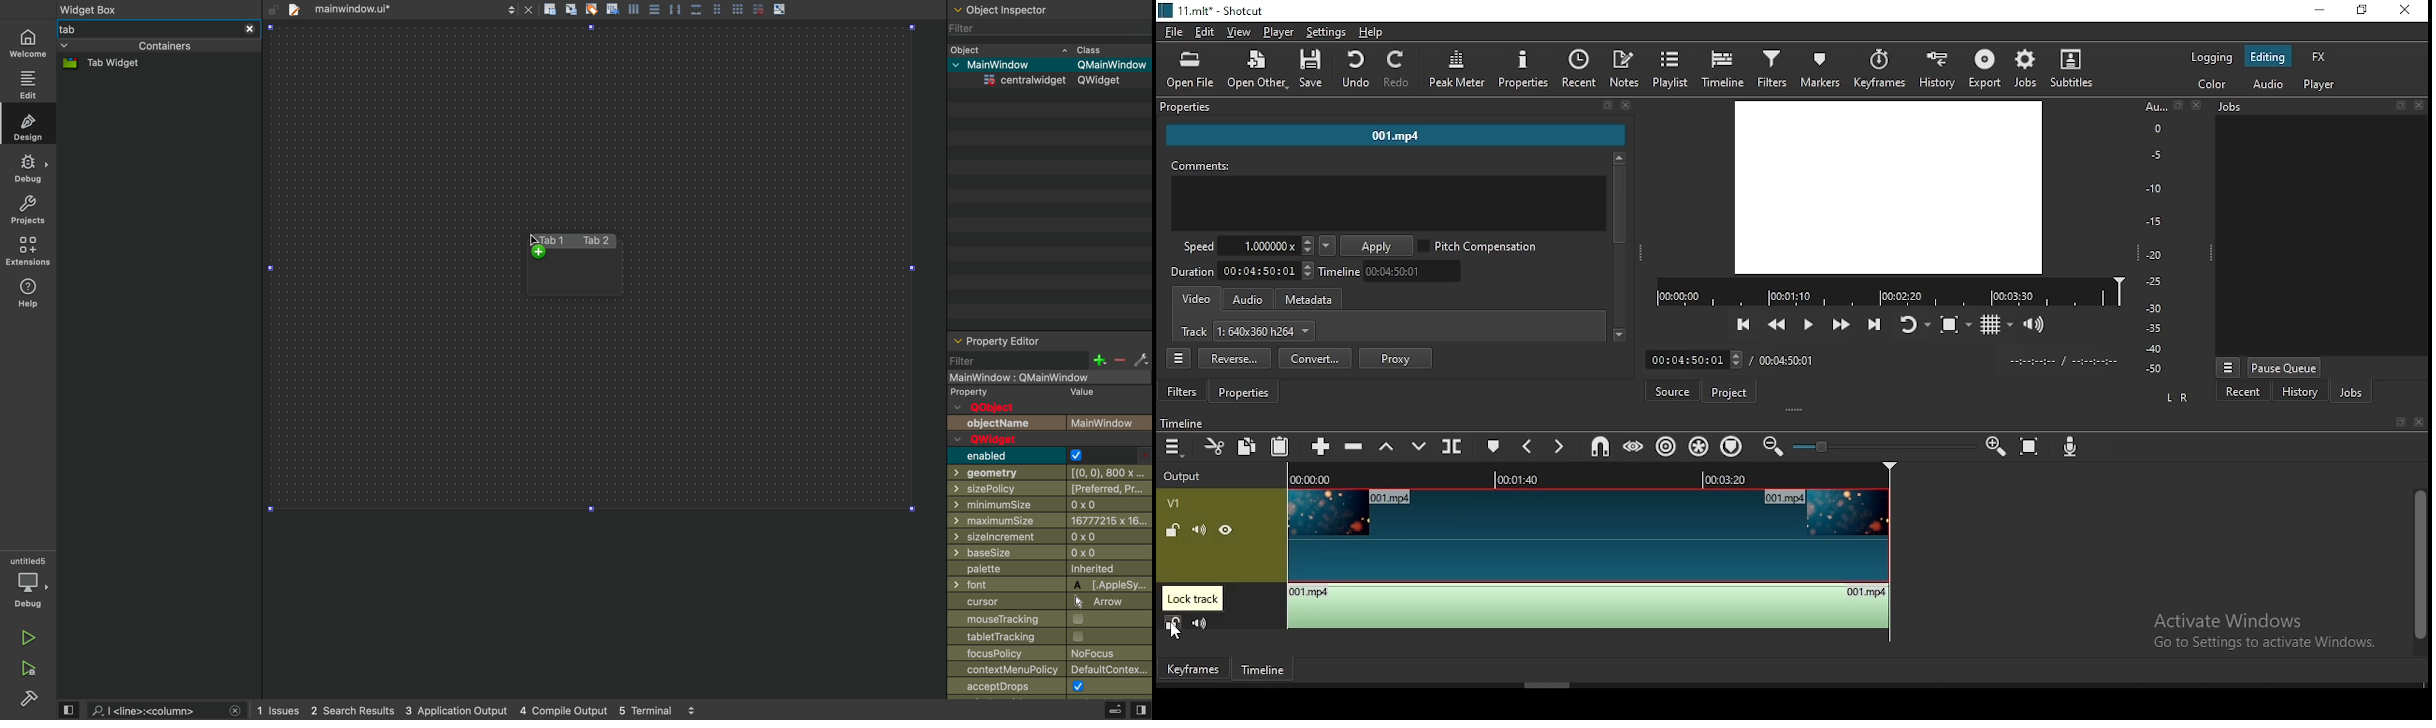 Image resolution: width=2436 pixels, height=728 pixels. What do you see at coordinates (1357, 70) in the screenshot?
I see `undo` at bounding box center [1357, 70].